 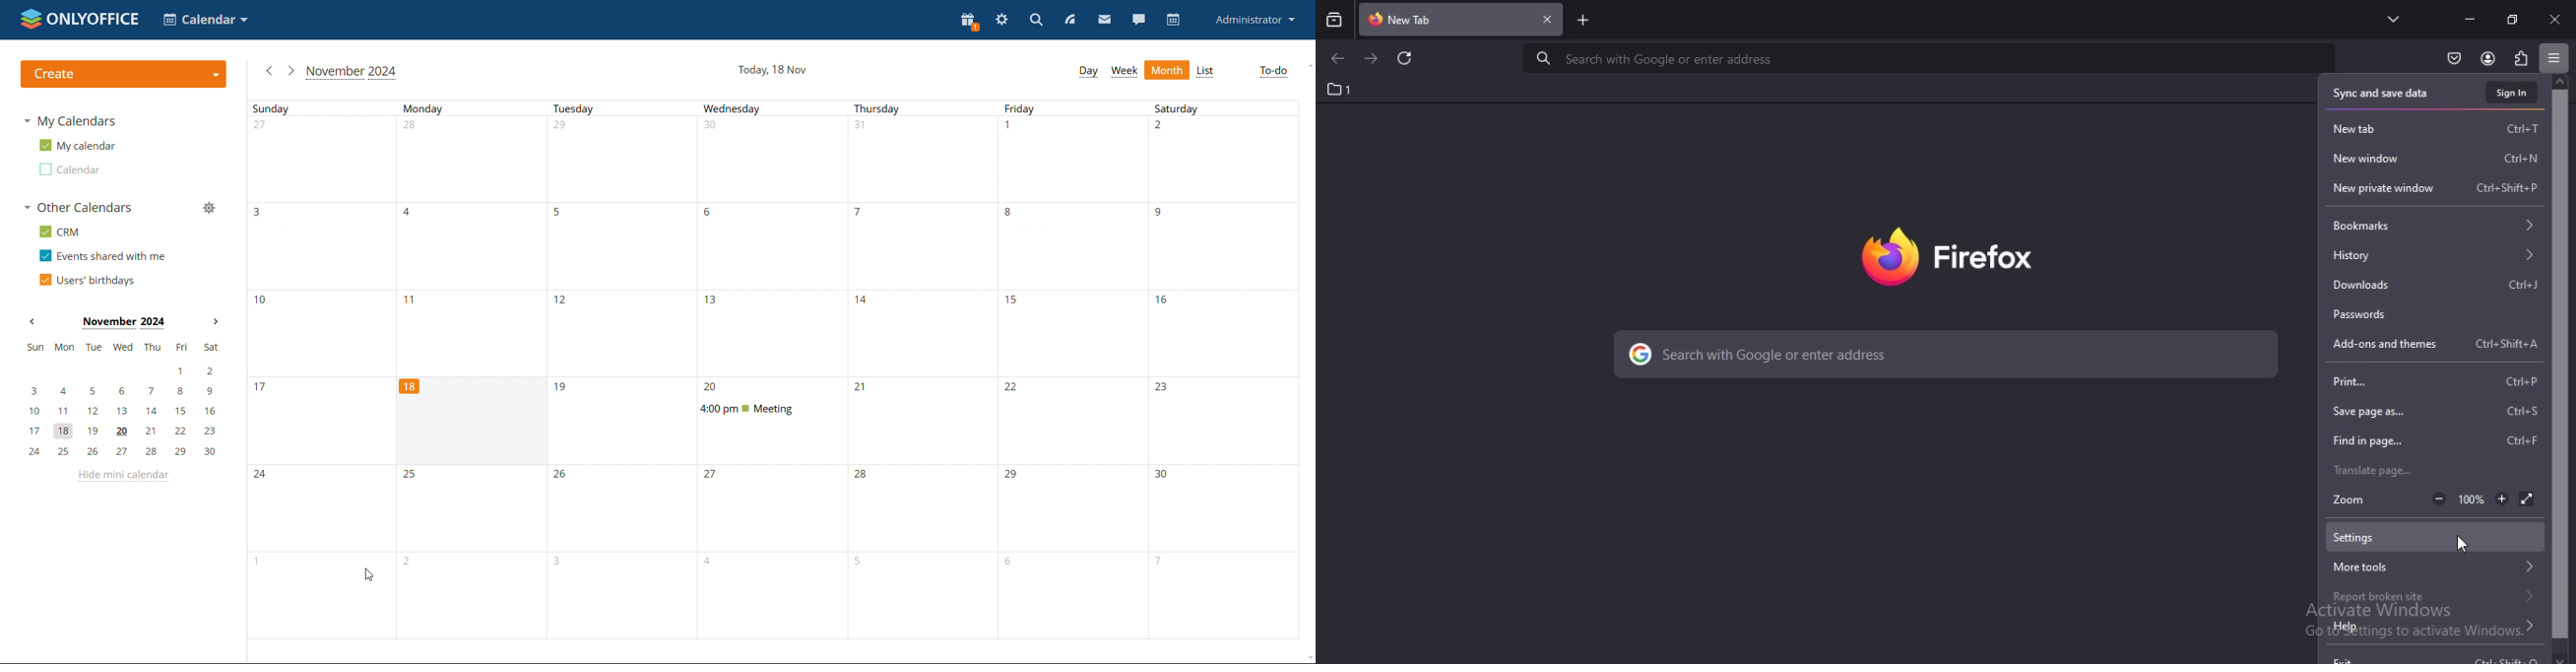 I want to click on logo, so click(x=80, y=19).